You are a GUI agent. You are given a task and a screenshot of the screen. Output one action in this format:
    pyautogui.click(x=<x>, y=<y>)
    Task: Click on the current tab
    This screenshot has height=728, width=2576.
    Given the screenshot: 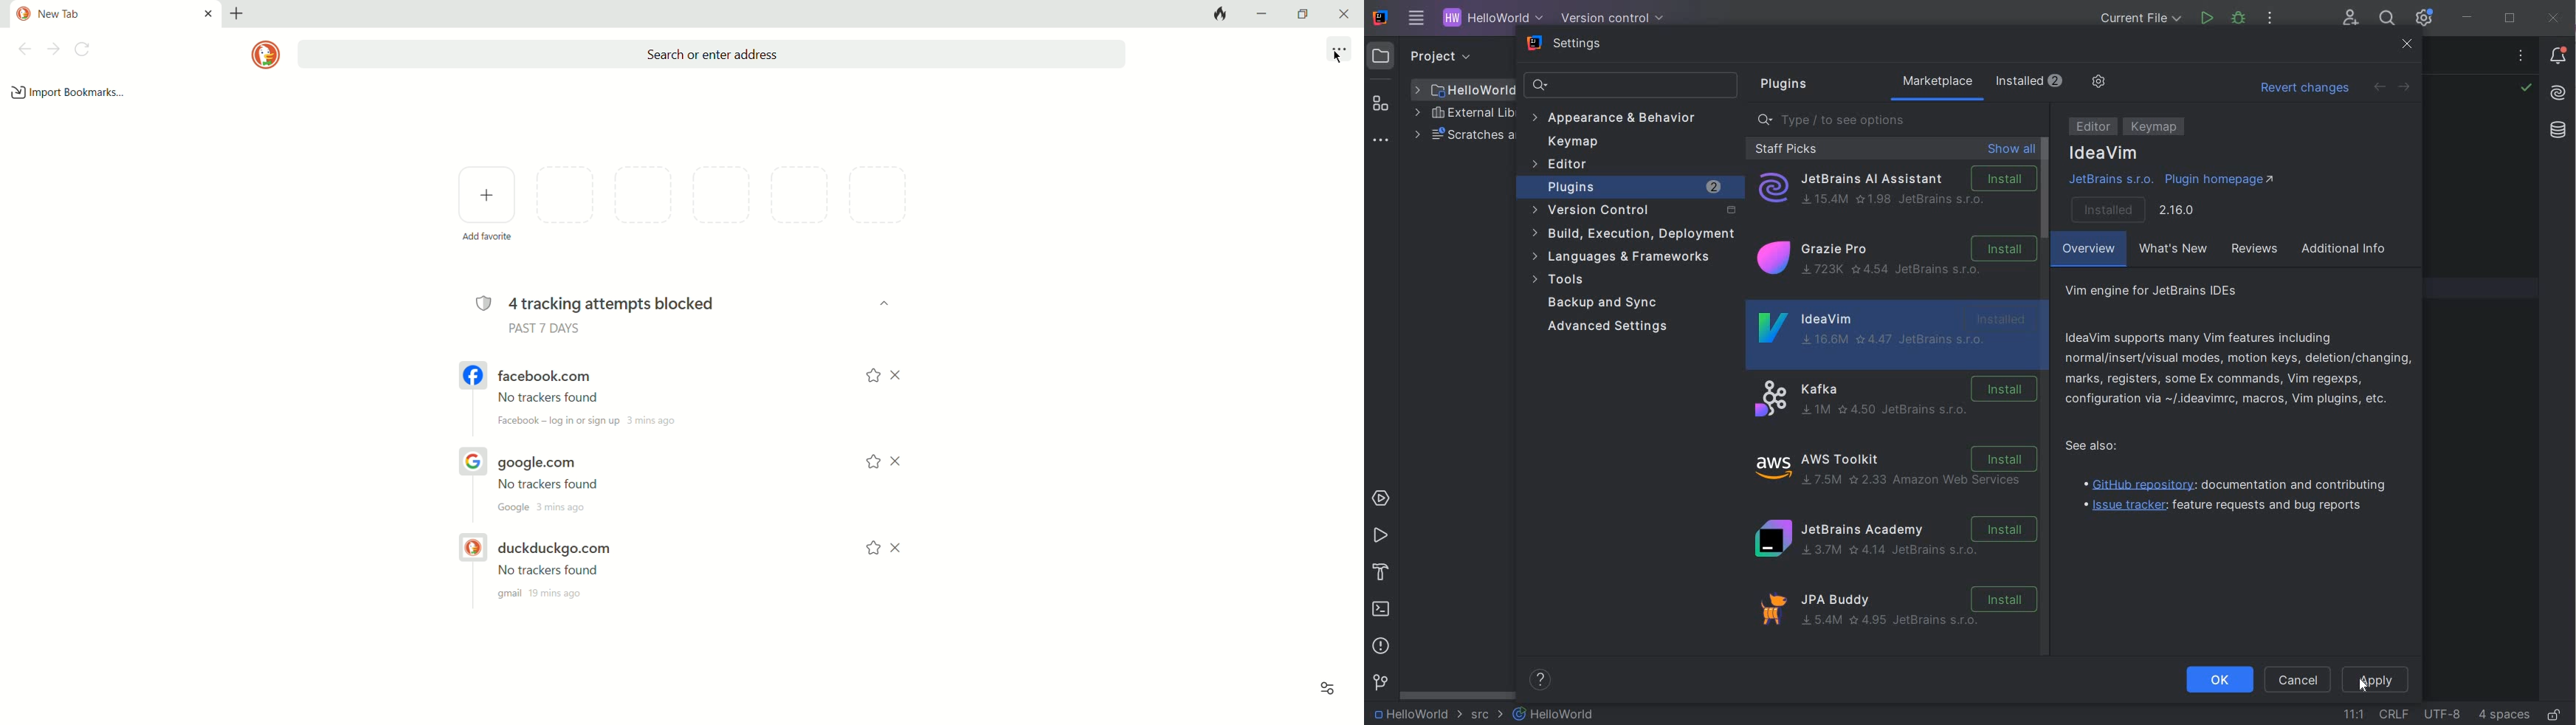 What is the action you would take?
    pyautogui.click(x=112, y=14)
    